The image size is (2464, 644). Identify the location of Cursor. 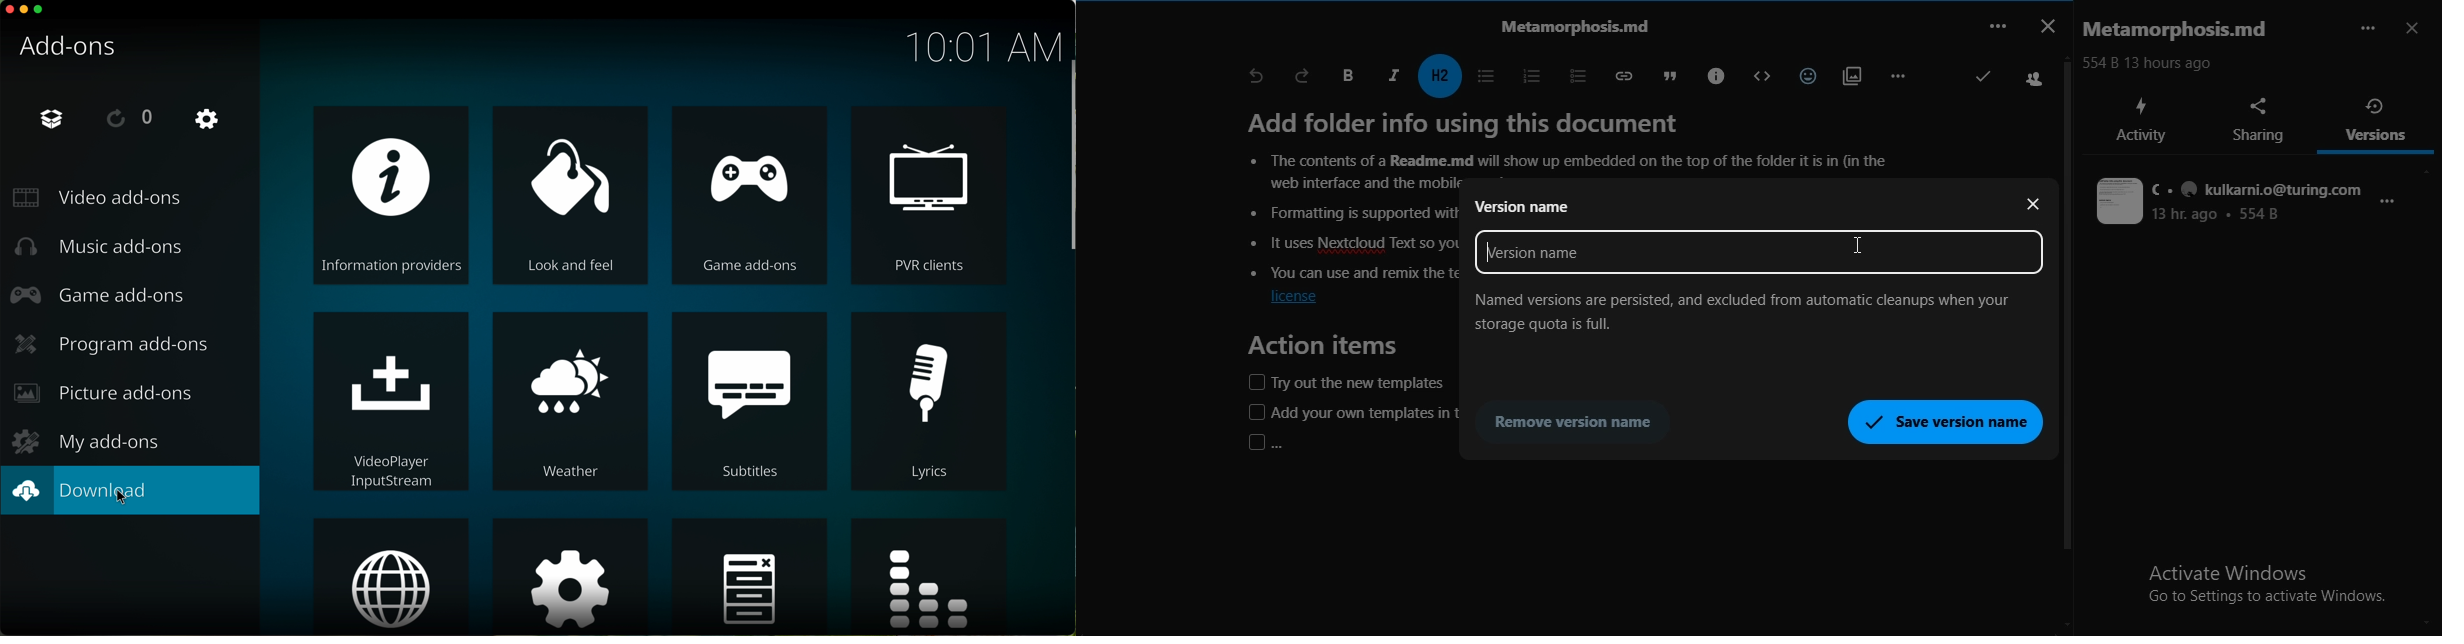
(1861, 247).